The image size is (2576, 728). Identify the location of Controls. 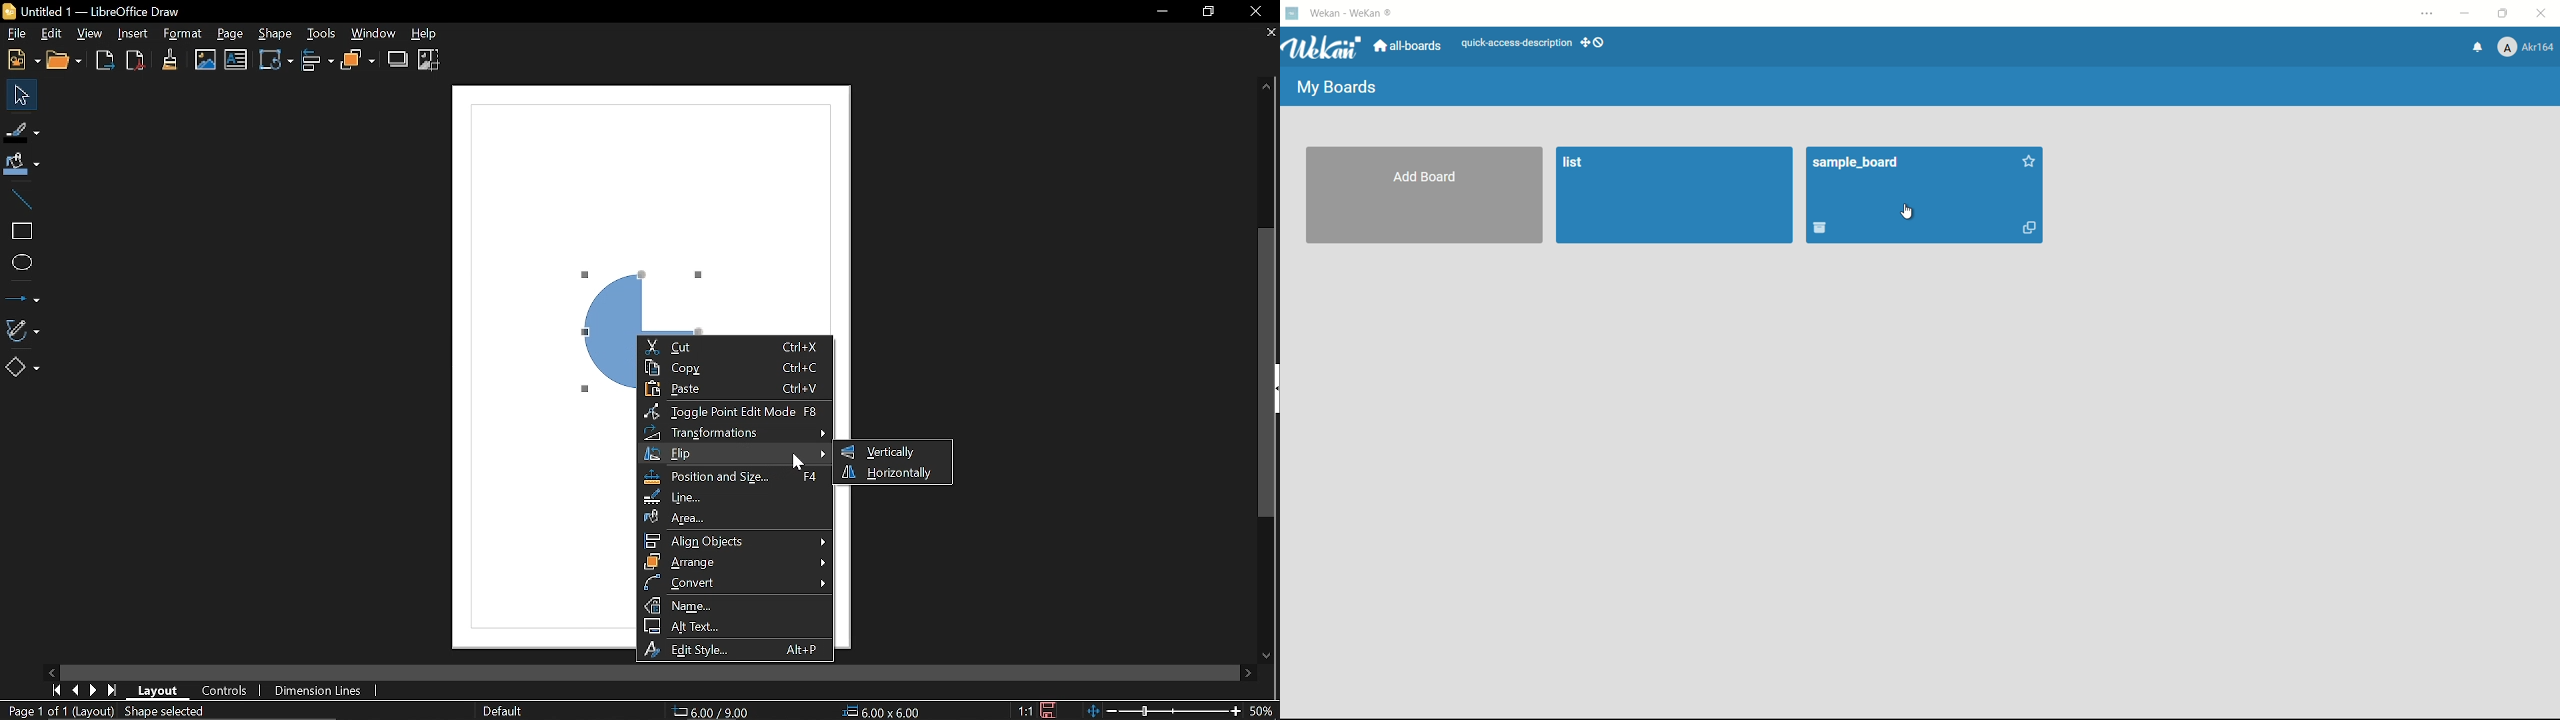
(227, 690).